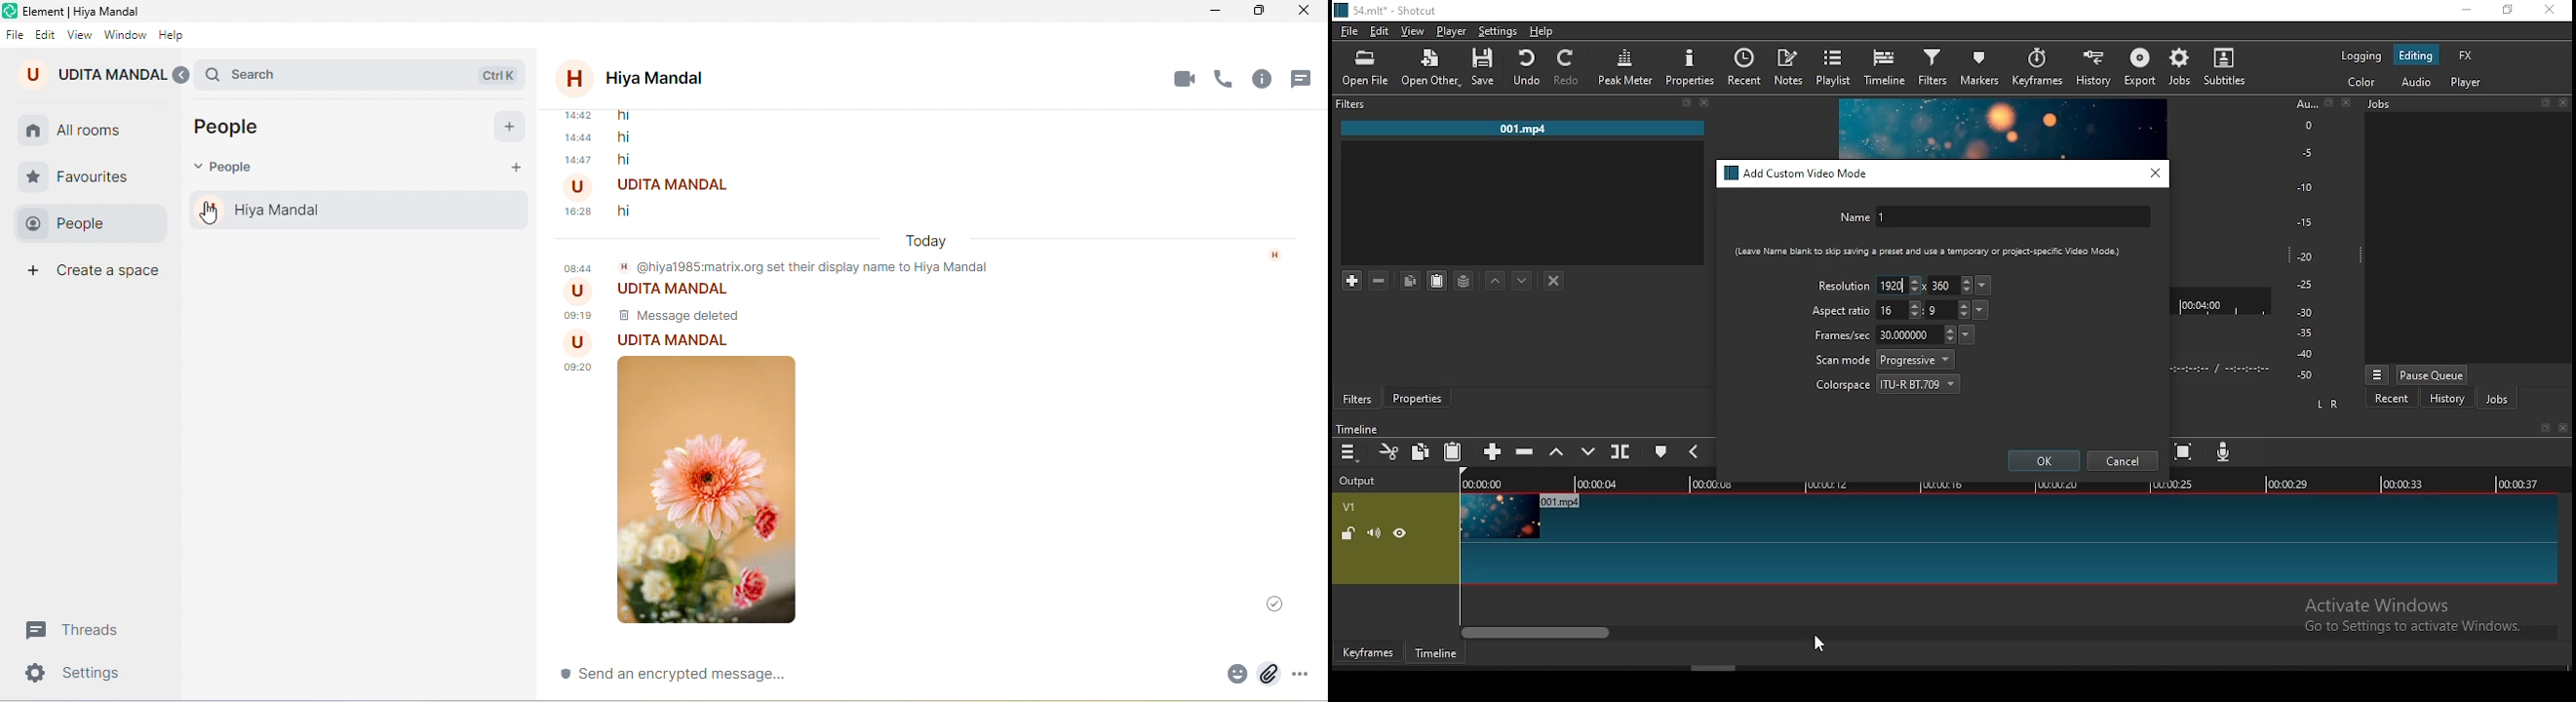  What do you see at coordinates (2521, 484) in the screenshot?
I see `00:00:37` at bounding box center [2521, 484].